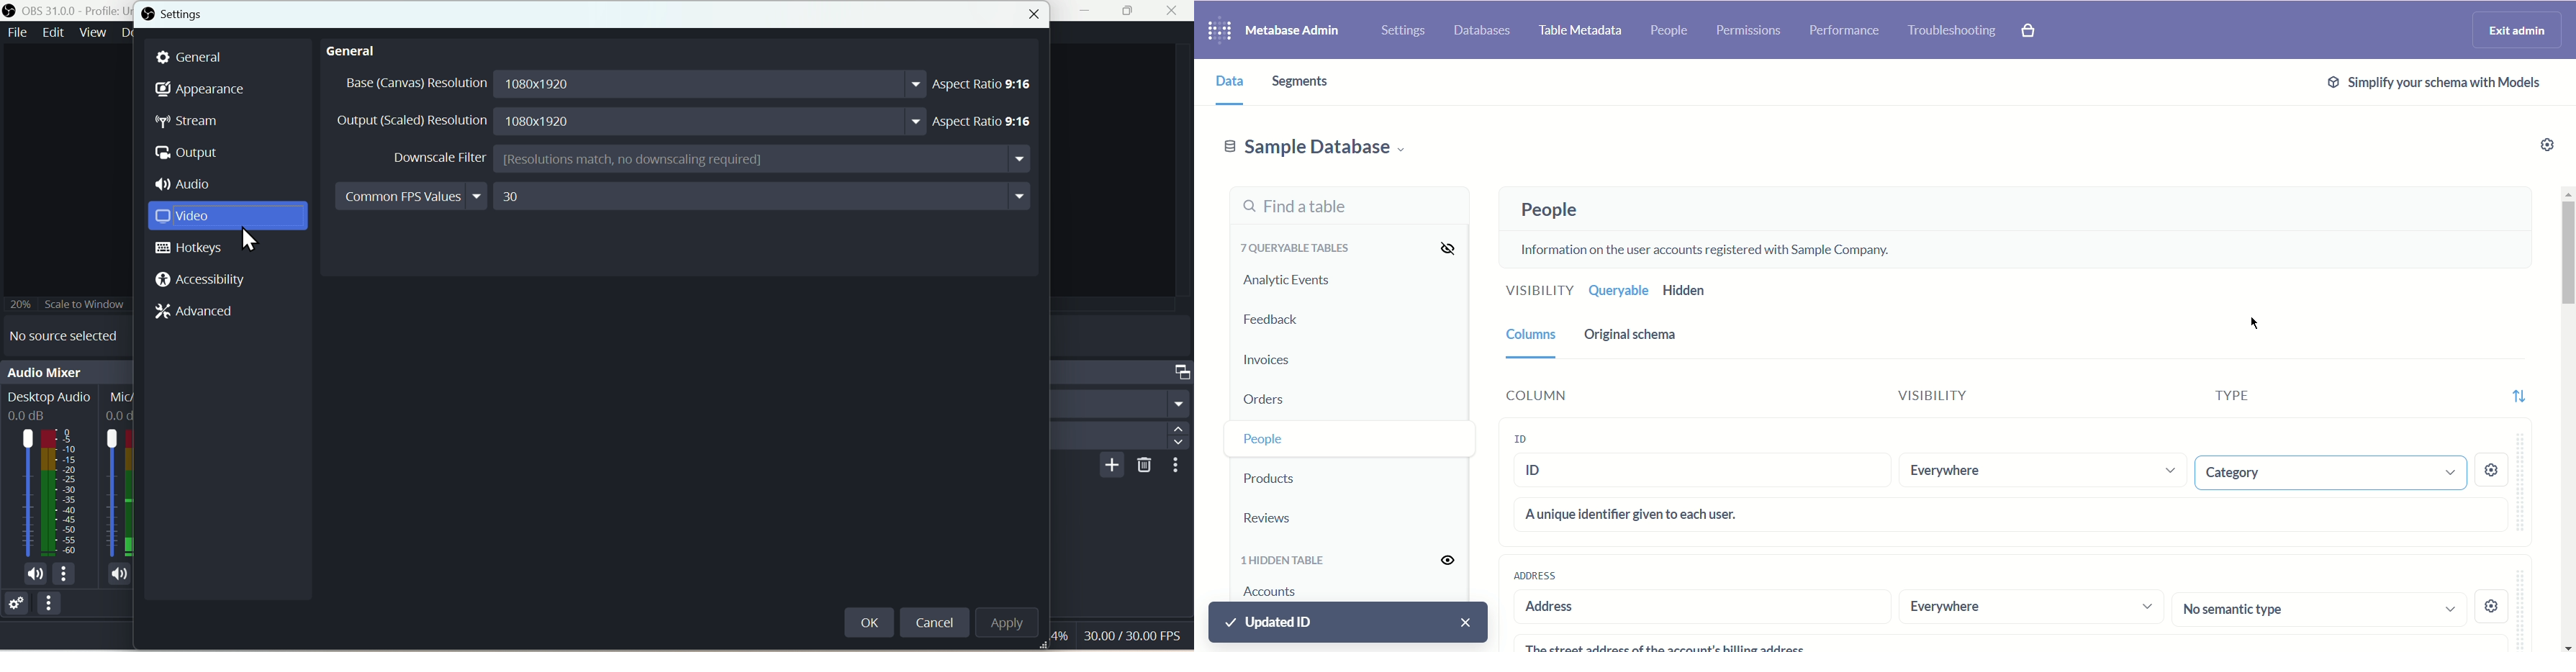 The height and width of the screenshot is (672, 2576). I want to click on Aspect ratio 9: 16, so click(991, 117).